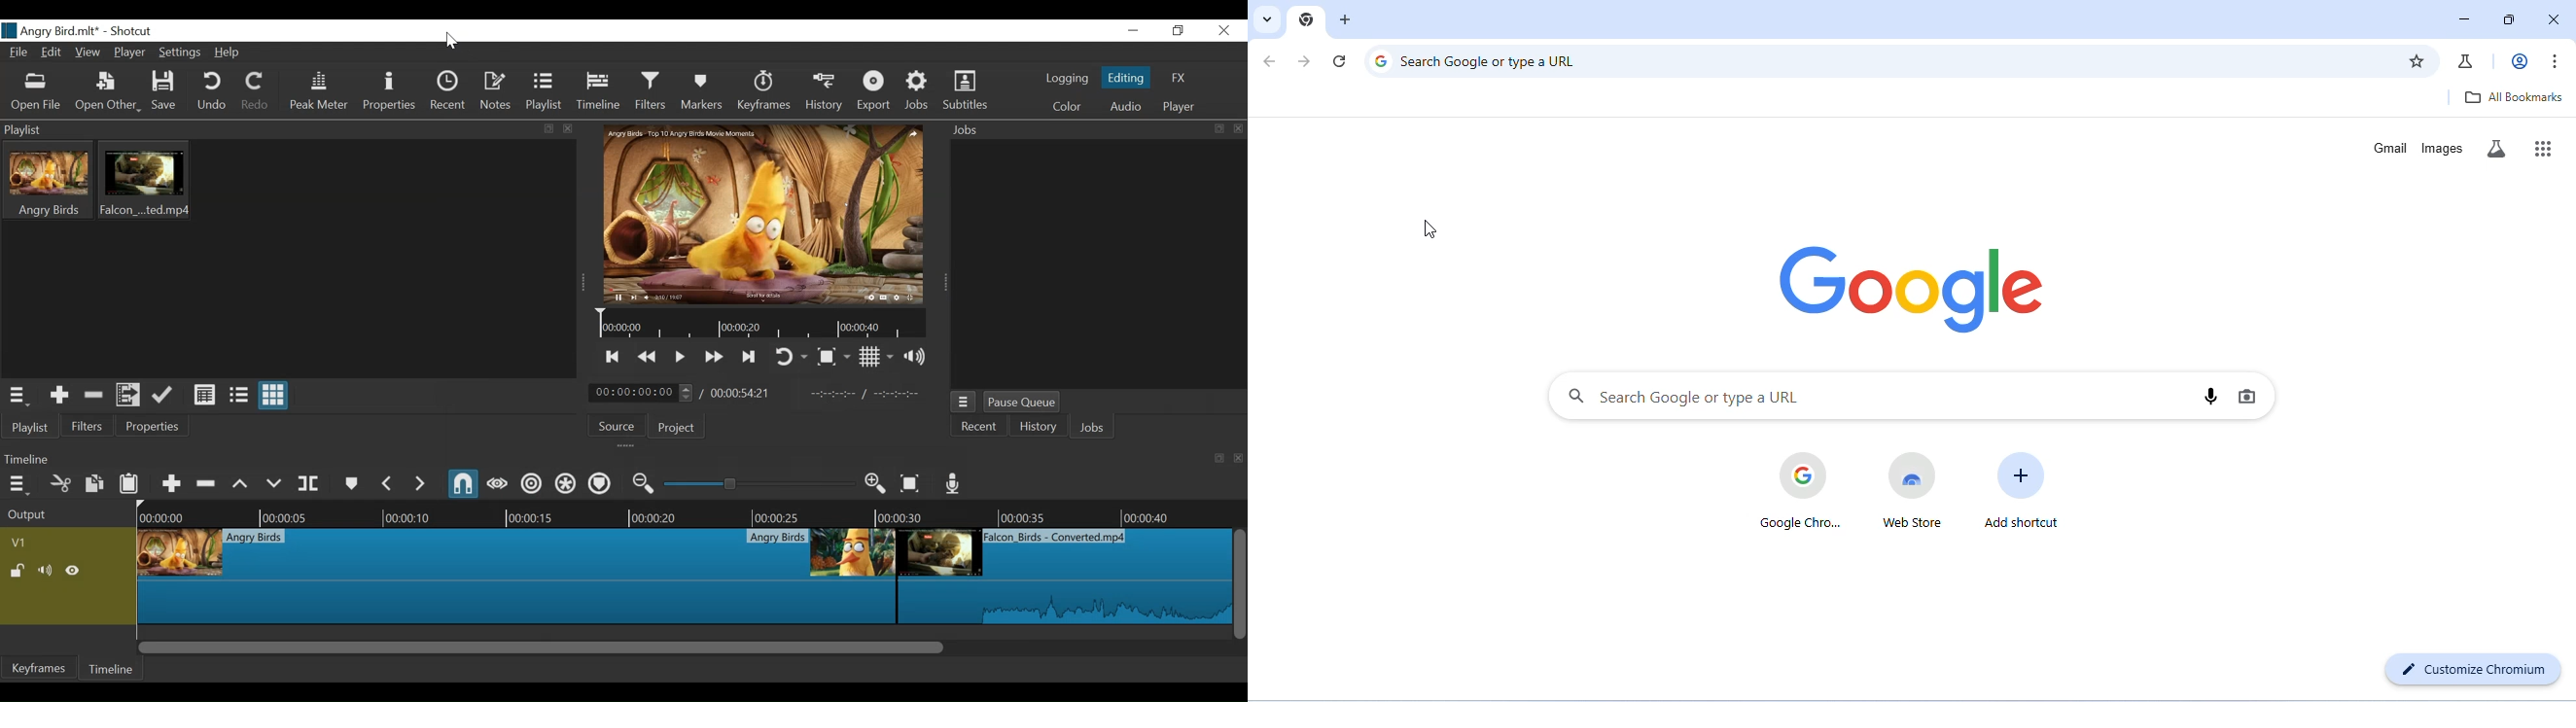 Image resolution: width=2576 pixels, height=728 pixels. I want to click on Total Duration, so click(742, 392).